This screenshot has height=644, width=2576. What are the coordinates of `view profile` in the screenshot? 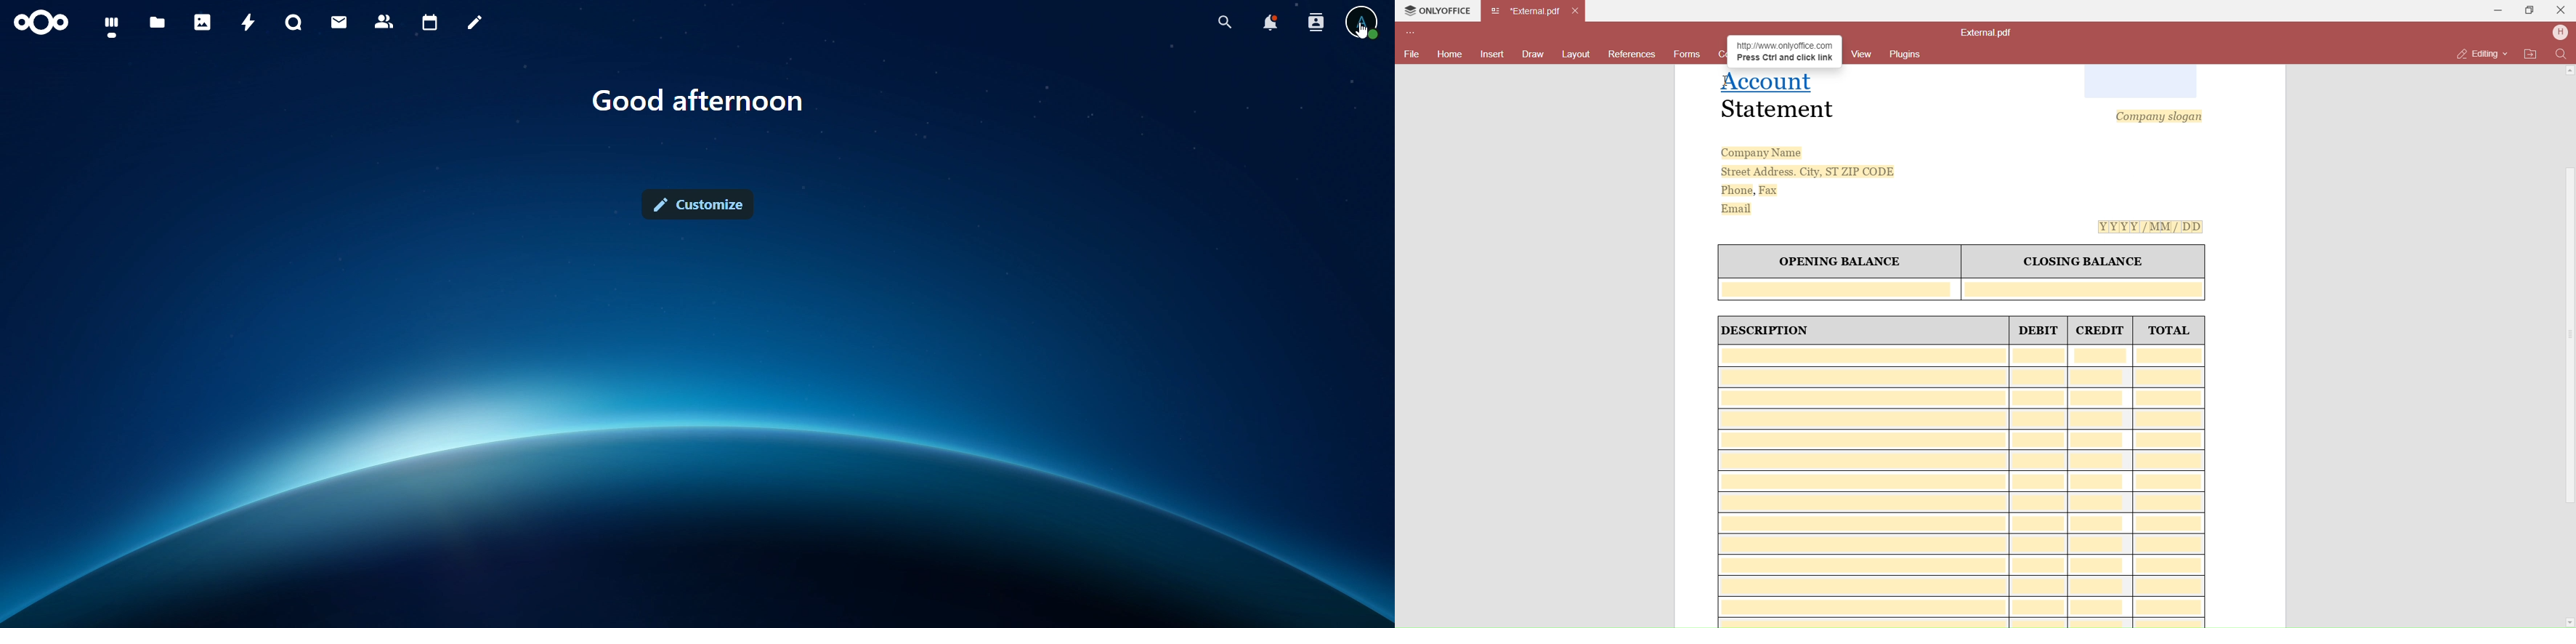 It's located at (1361, 25).